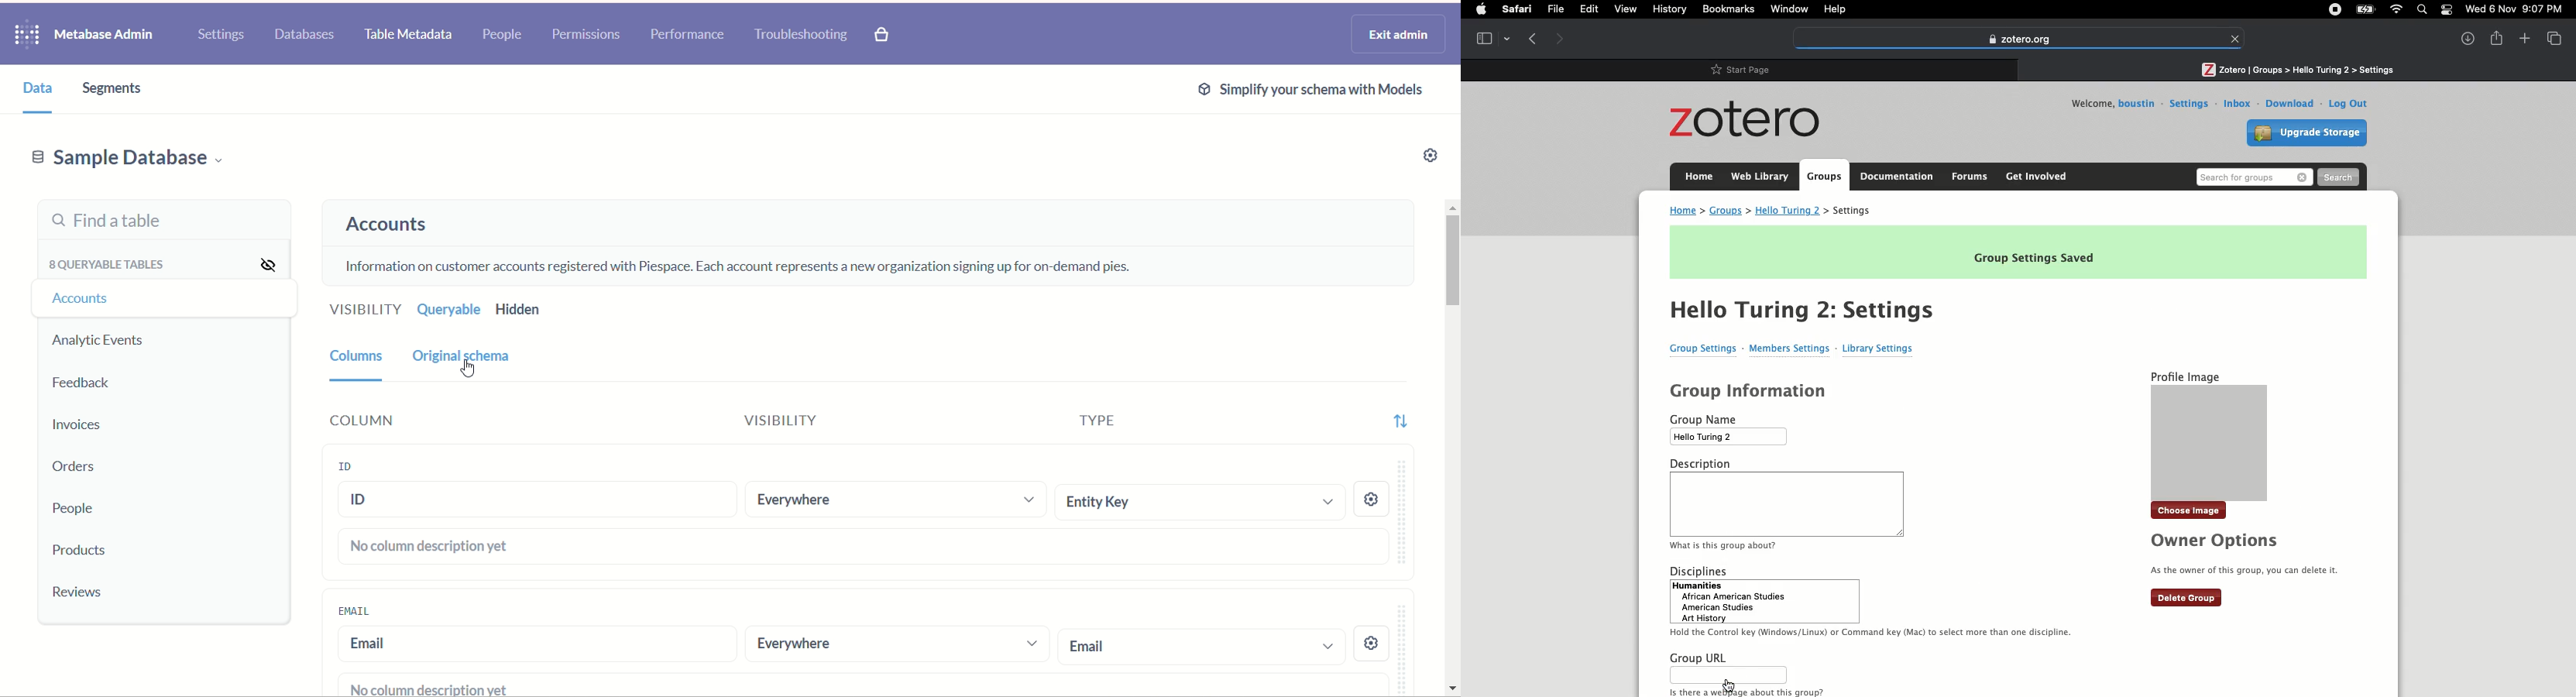 The width and height of the screenshot is (2576, 700). I want to click on Help, so click(1836, 9).